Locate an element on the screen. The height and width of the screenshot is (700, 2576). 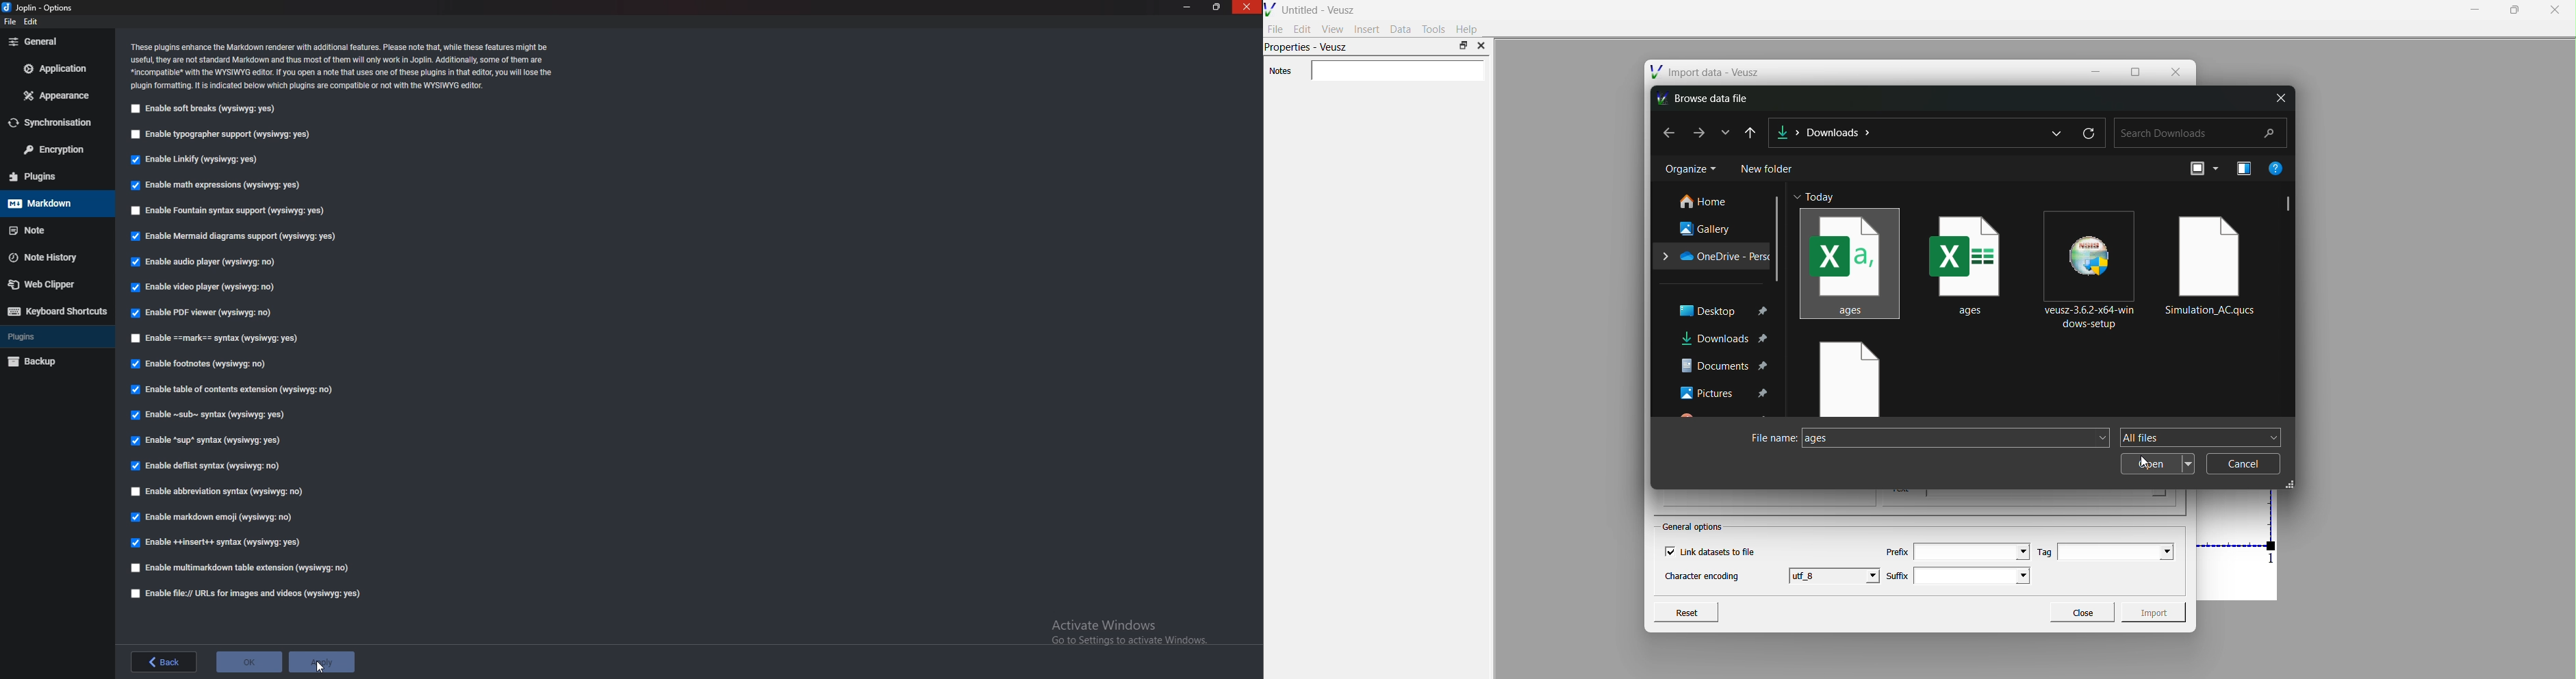
Enable Mark syntax is located at coordinates (233, 338).